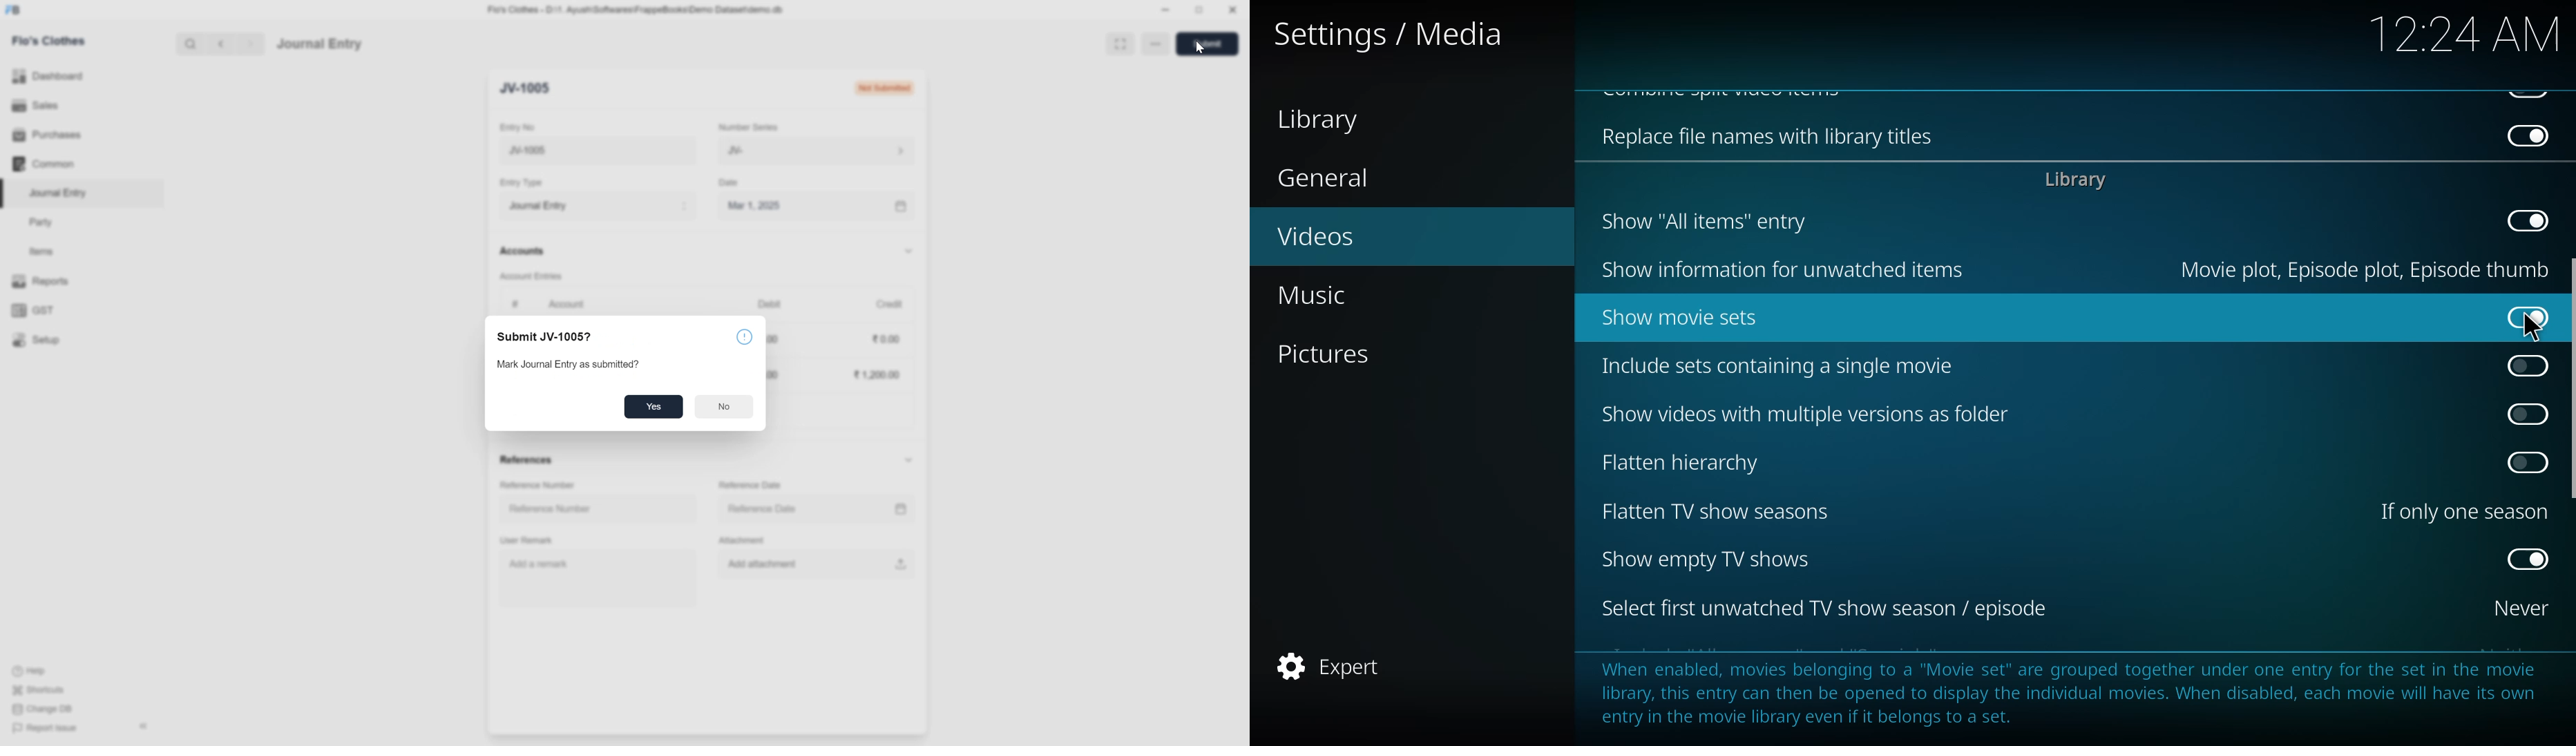  Describe the element at coordinates (35, 104) in the screenshot. I see `Sales` at that location.